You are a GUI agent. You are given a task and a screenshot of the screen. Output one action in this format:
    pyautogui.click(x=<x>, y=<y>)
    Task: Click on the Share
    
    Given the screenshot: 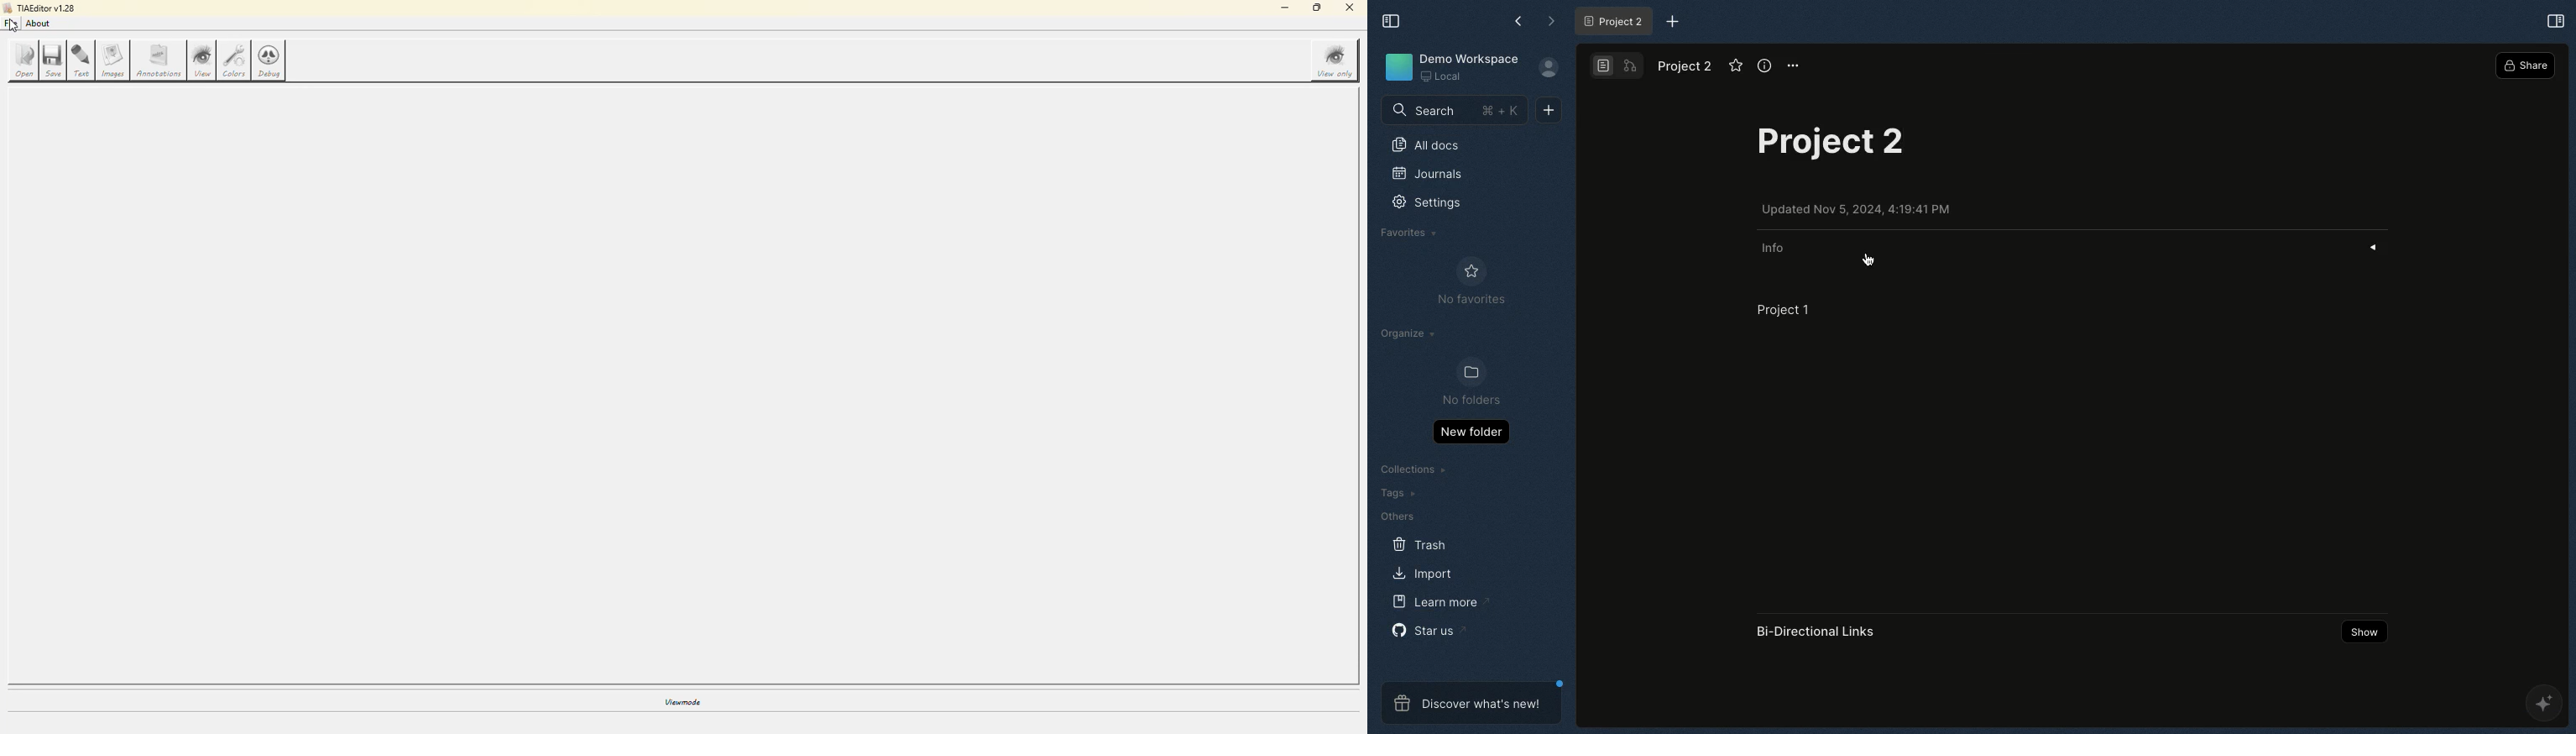 What is the action you would take?
    pyautogui.click(x=2526, y=65)
    